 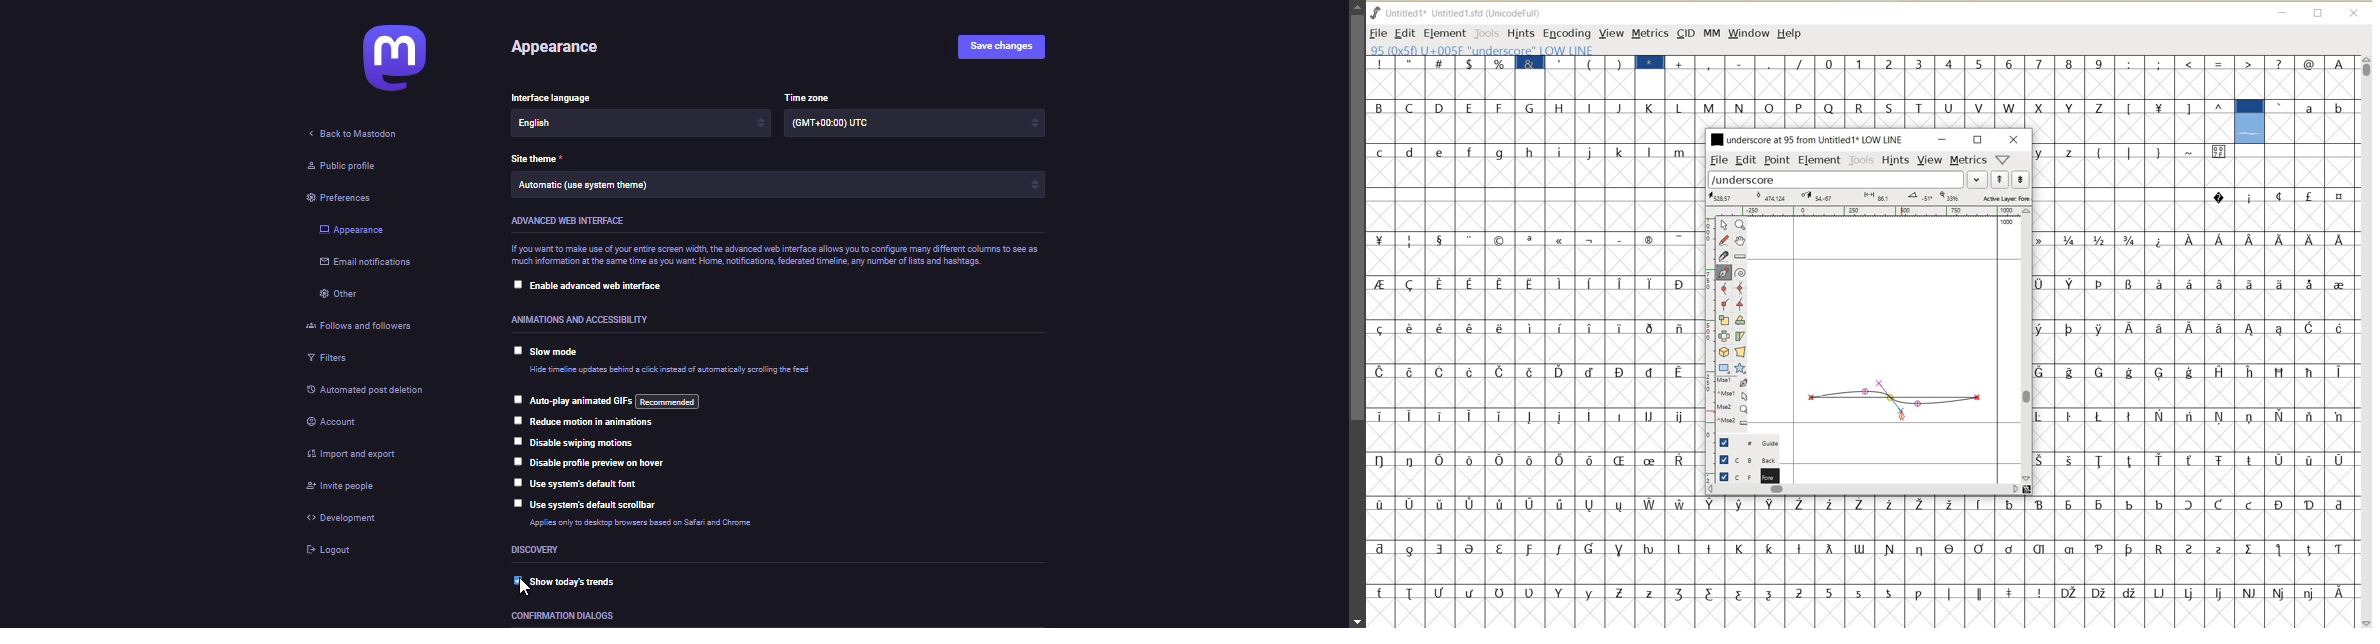 What do you see at coordinates (1820, 161) in the screenshot?
I see `ELEMENT` at bounding box center [1820, 161].